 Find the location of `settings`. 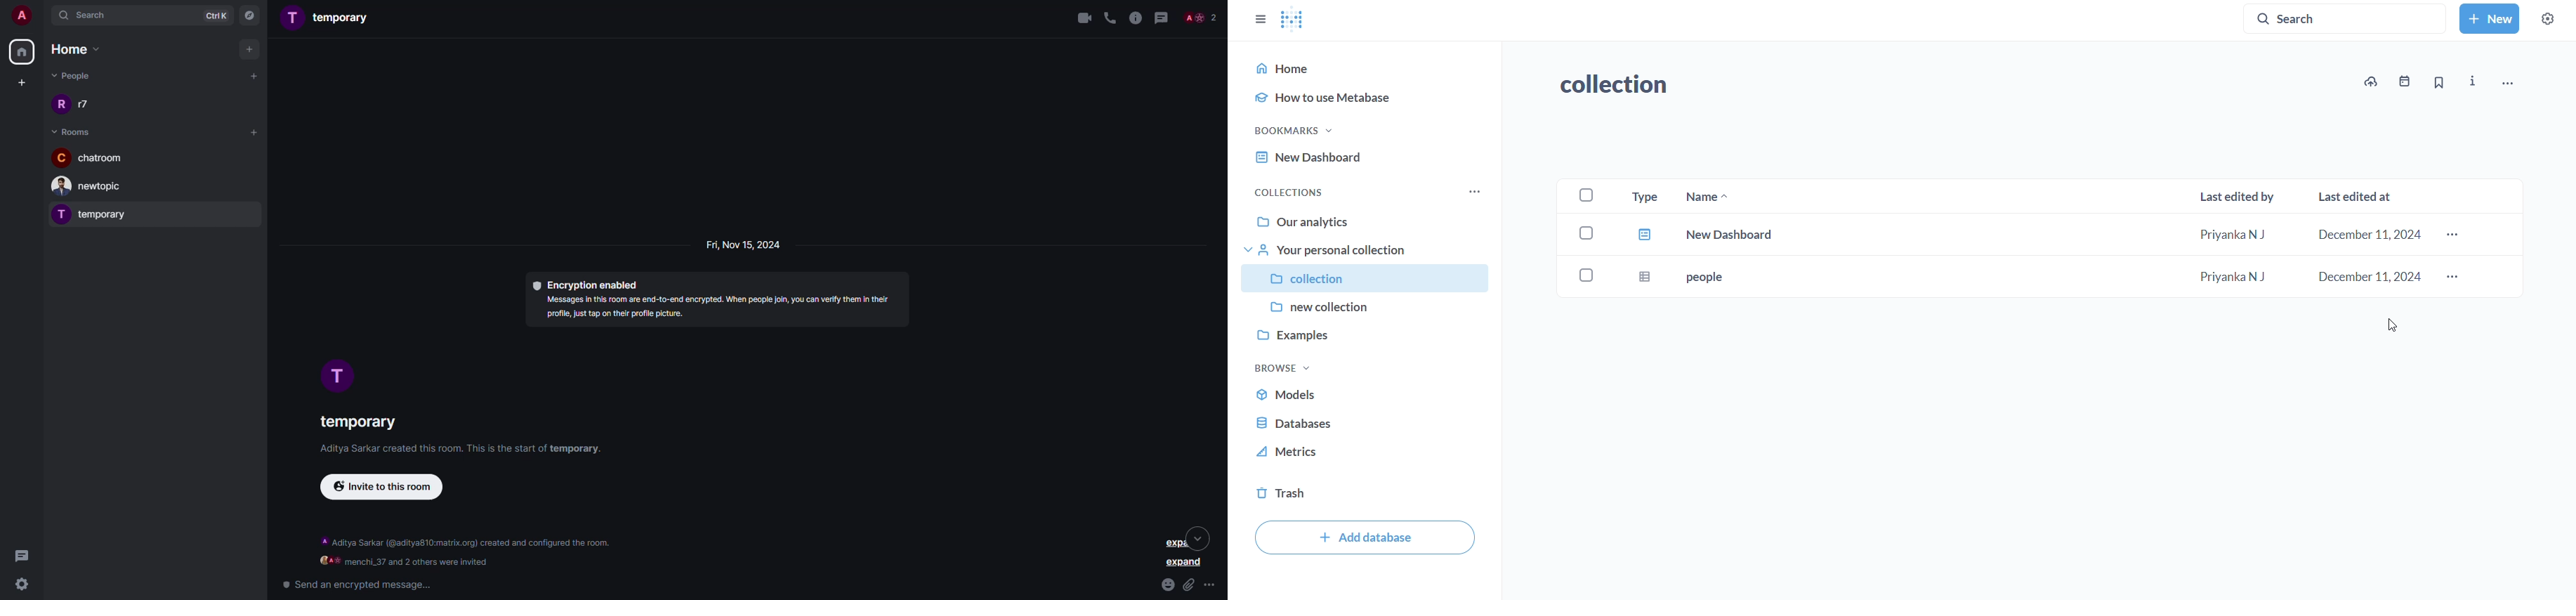

settings is located at coordinates (2547, 19).